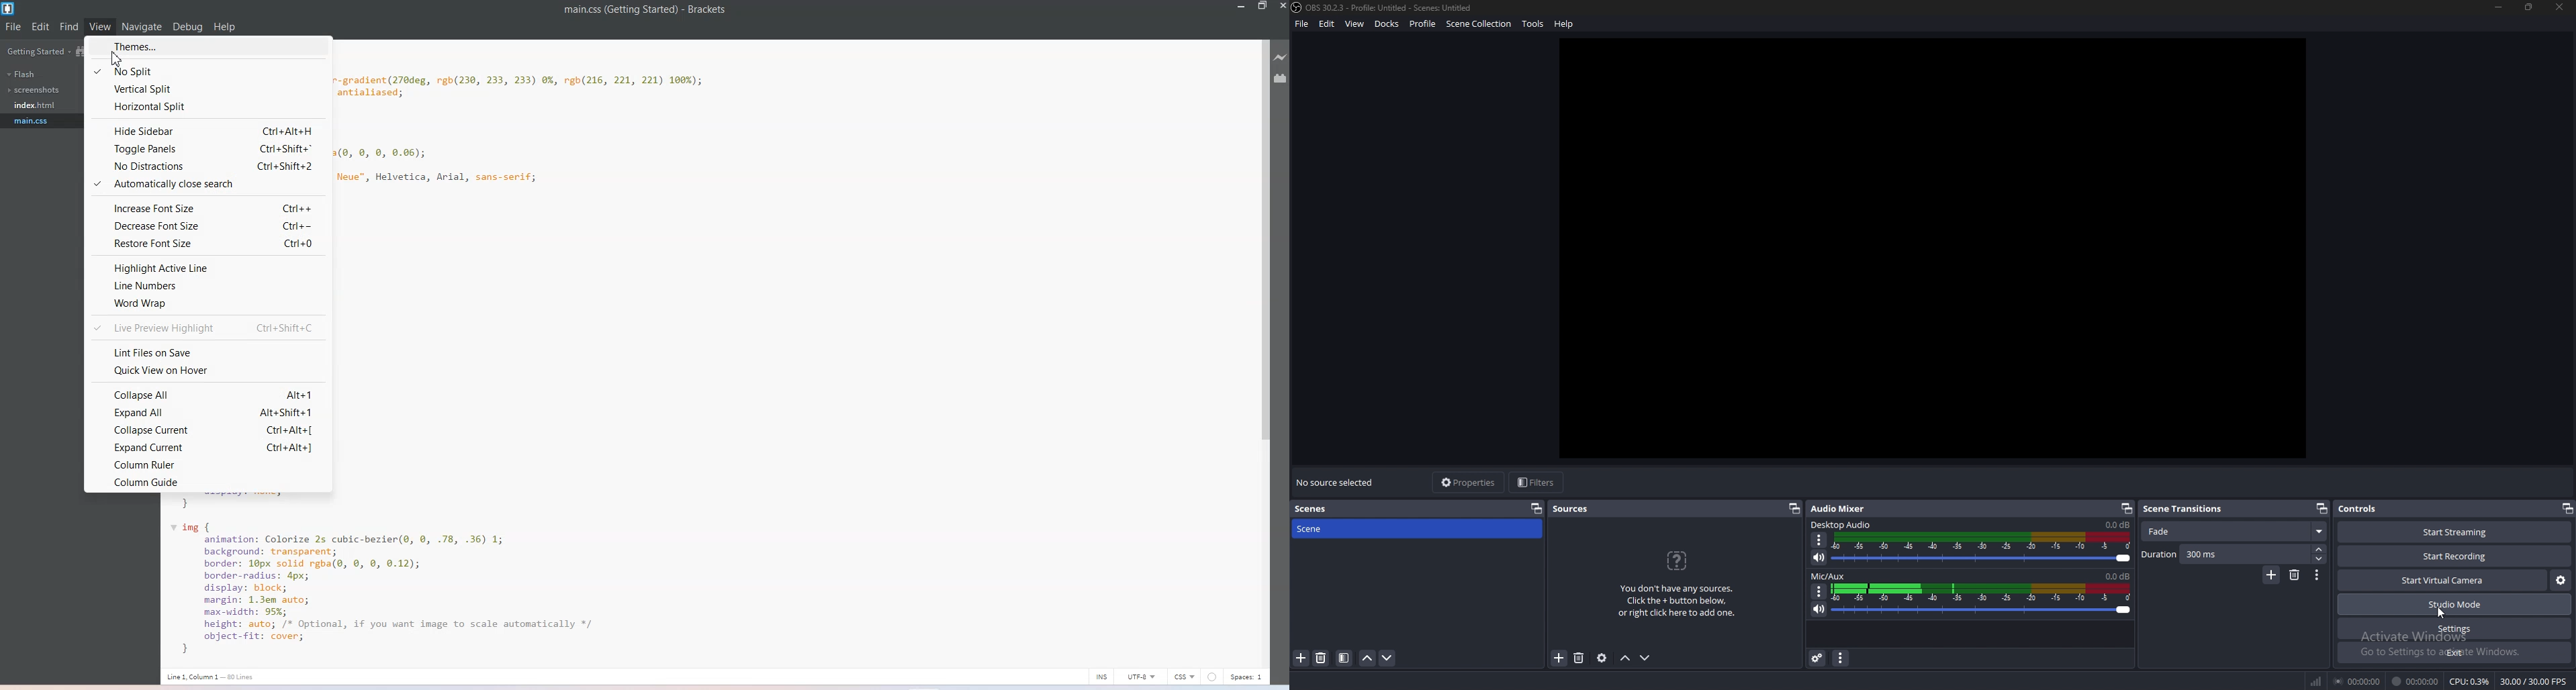 The height and width of the screenshot is (700, 2576). I want to click on audio mixer menu, so click(1842, 659).